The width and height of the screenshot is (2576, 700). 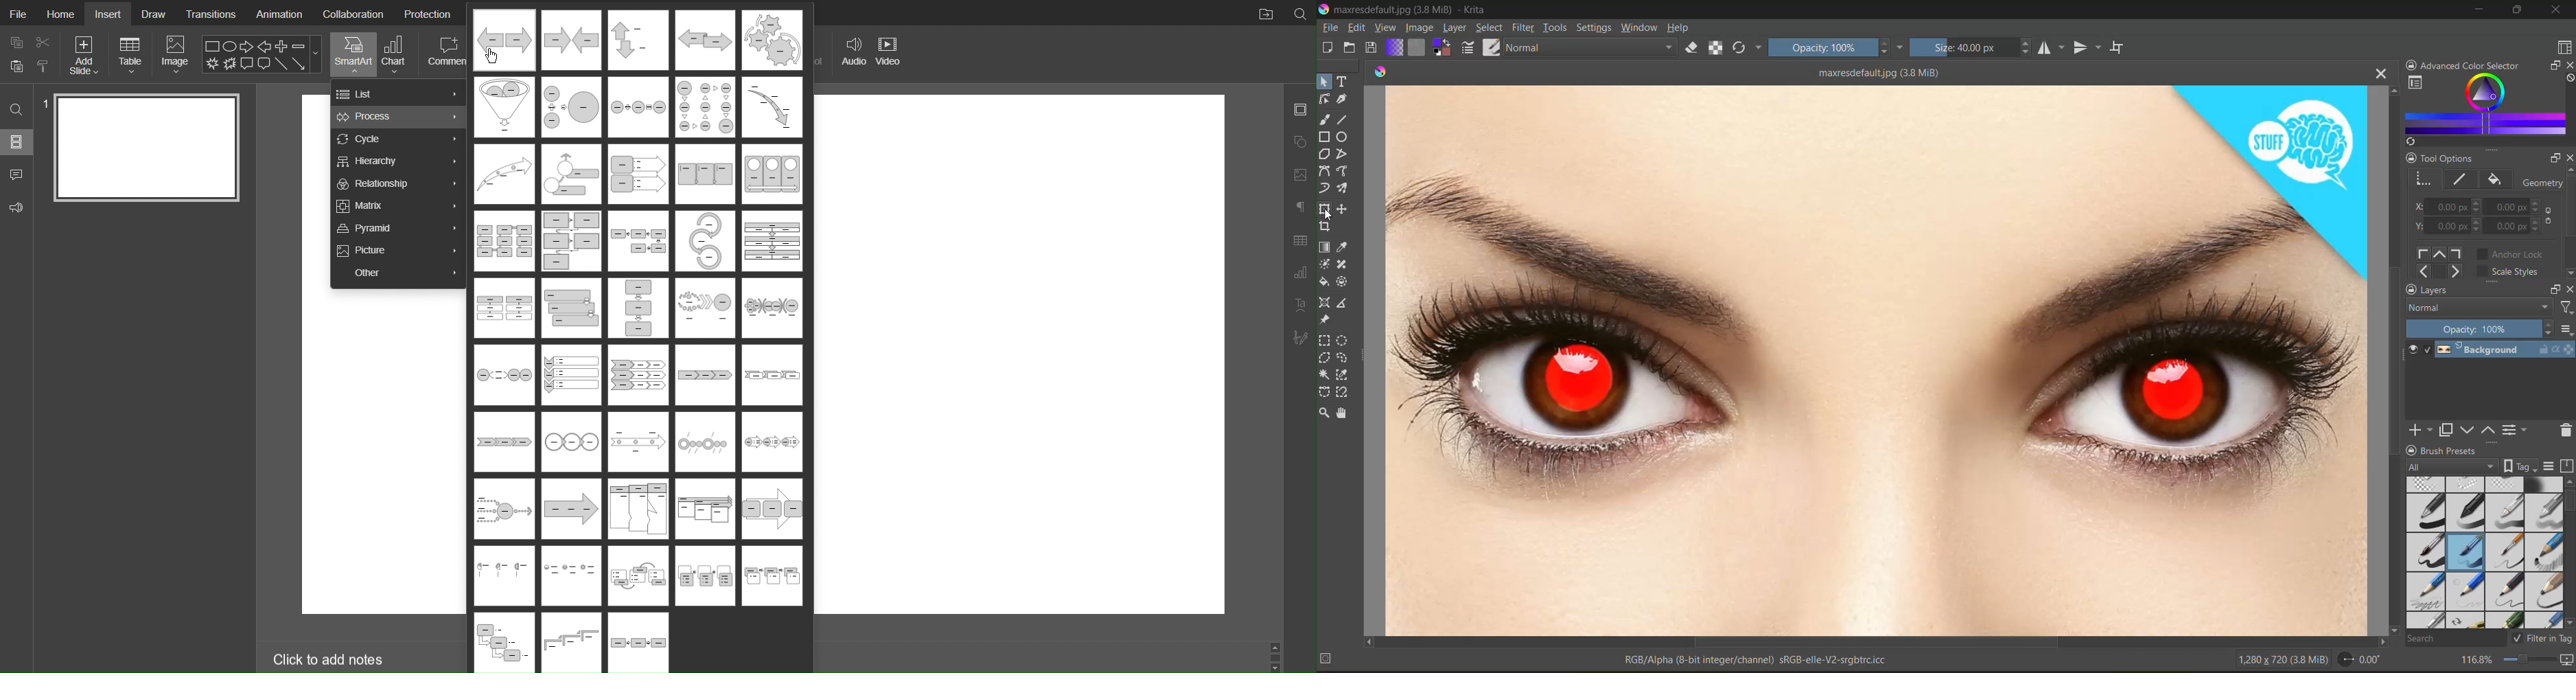 I want to click on Shape Settings, so click(x=1299, y=142).